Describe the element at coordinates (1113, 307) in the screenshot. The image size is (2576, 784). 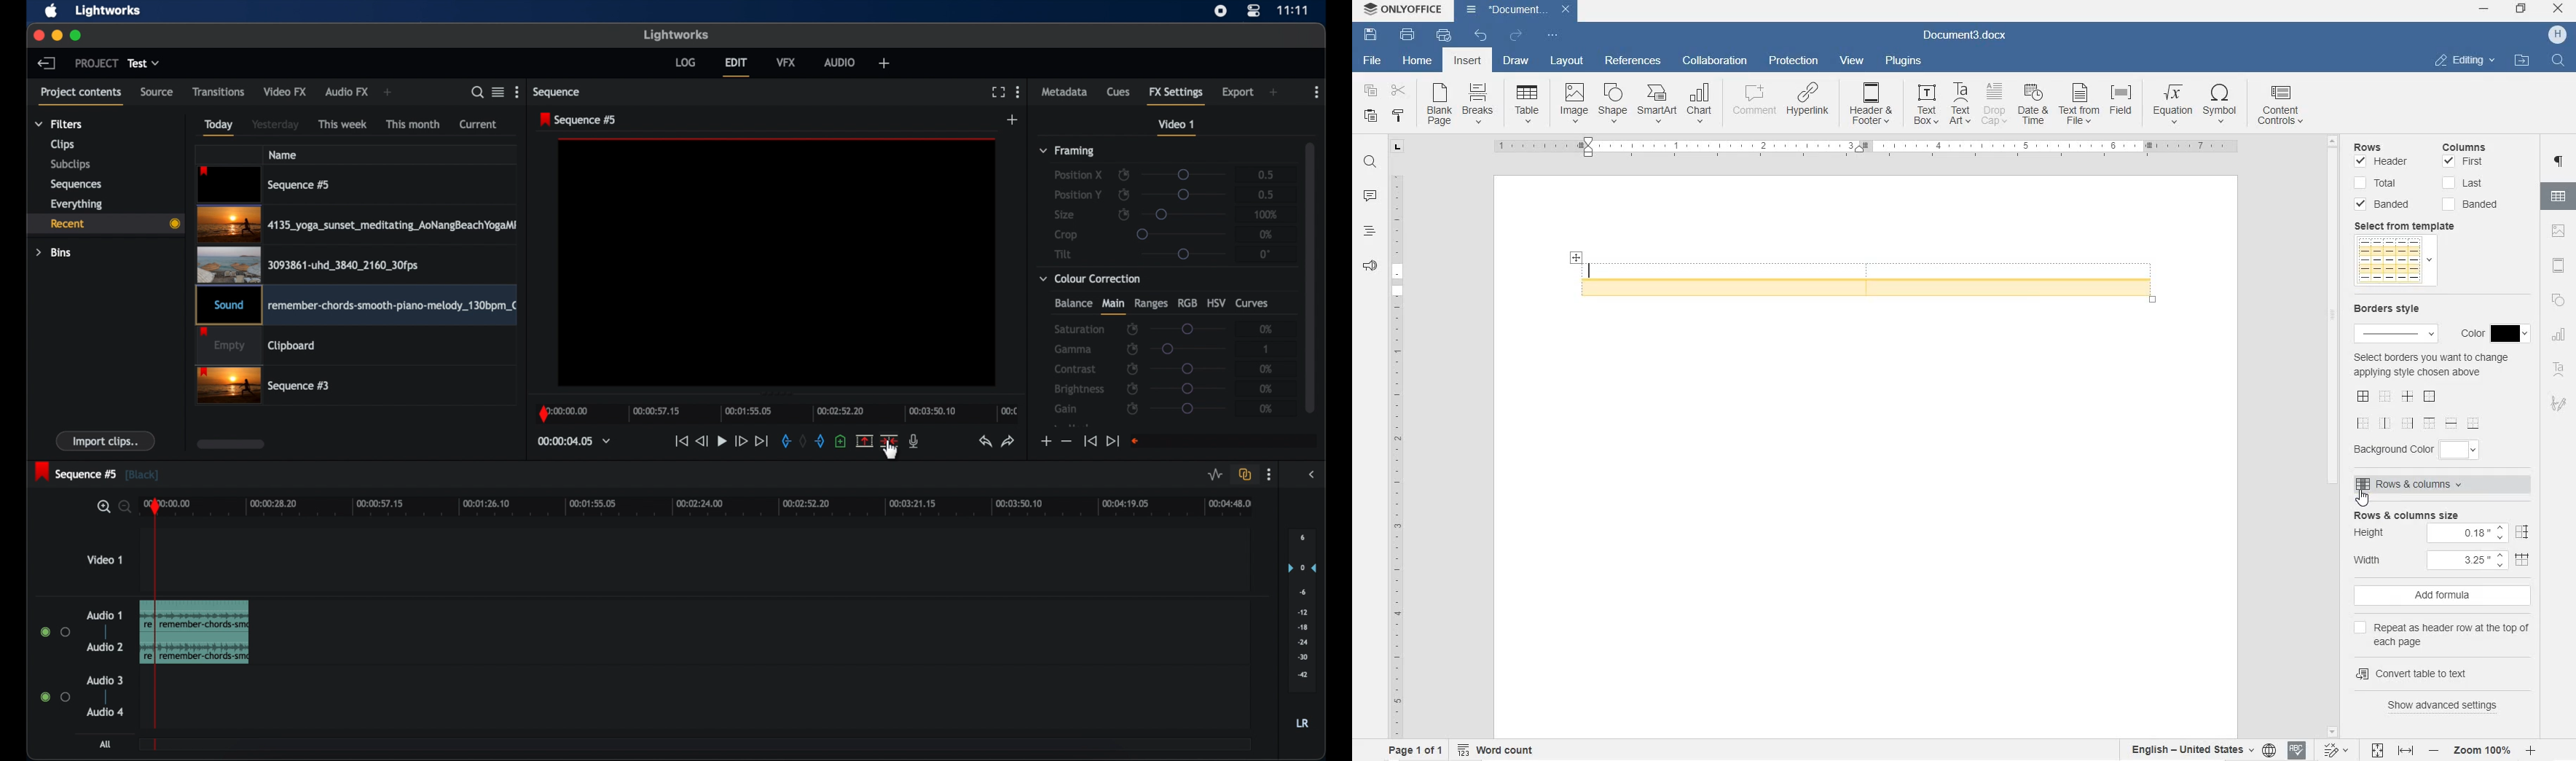
I see `main` at that location.